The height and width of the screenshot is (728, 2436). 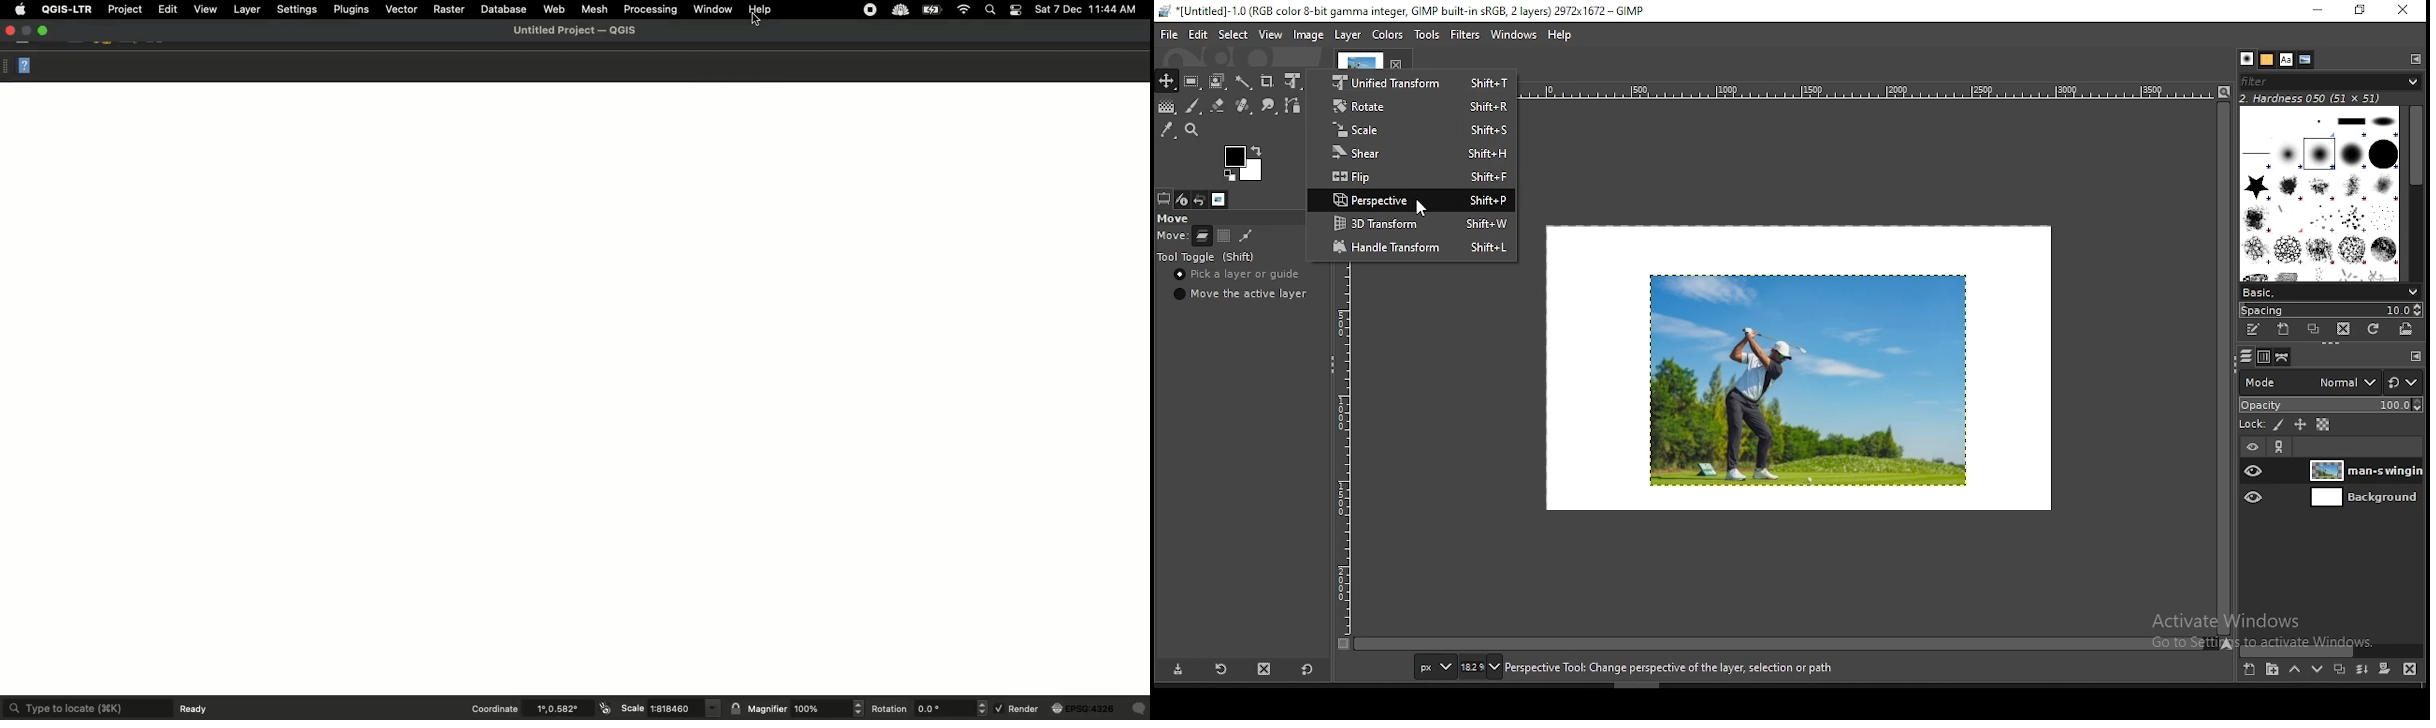 I want to click on file, so click(x=1168, y=35).